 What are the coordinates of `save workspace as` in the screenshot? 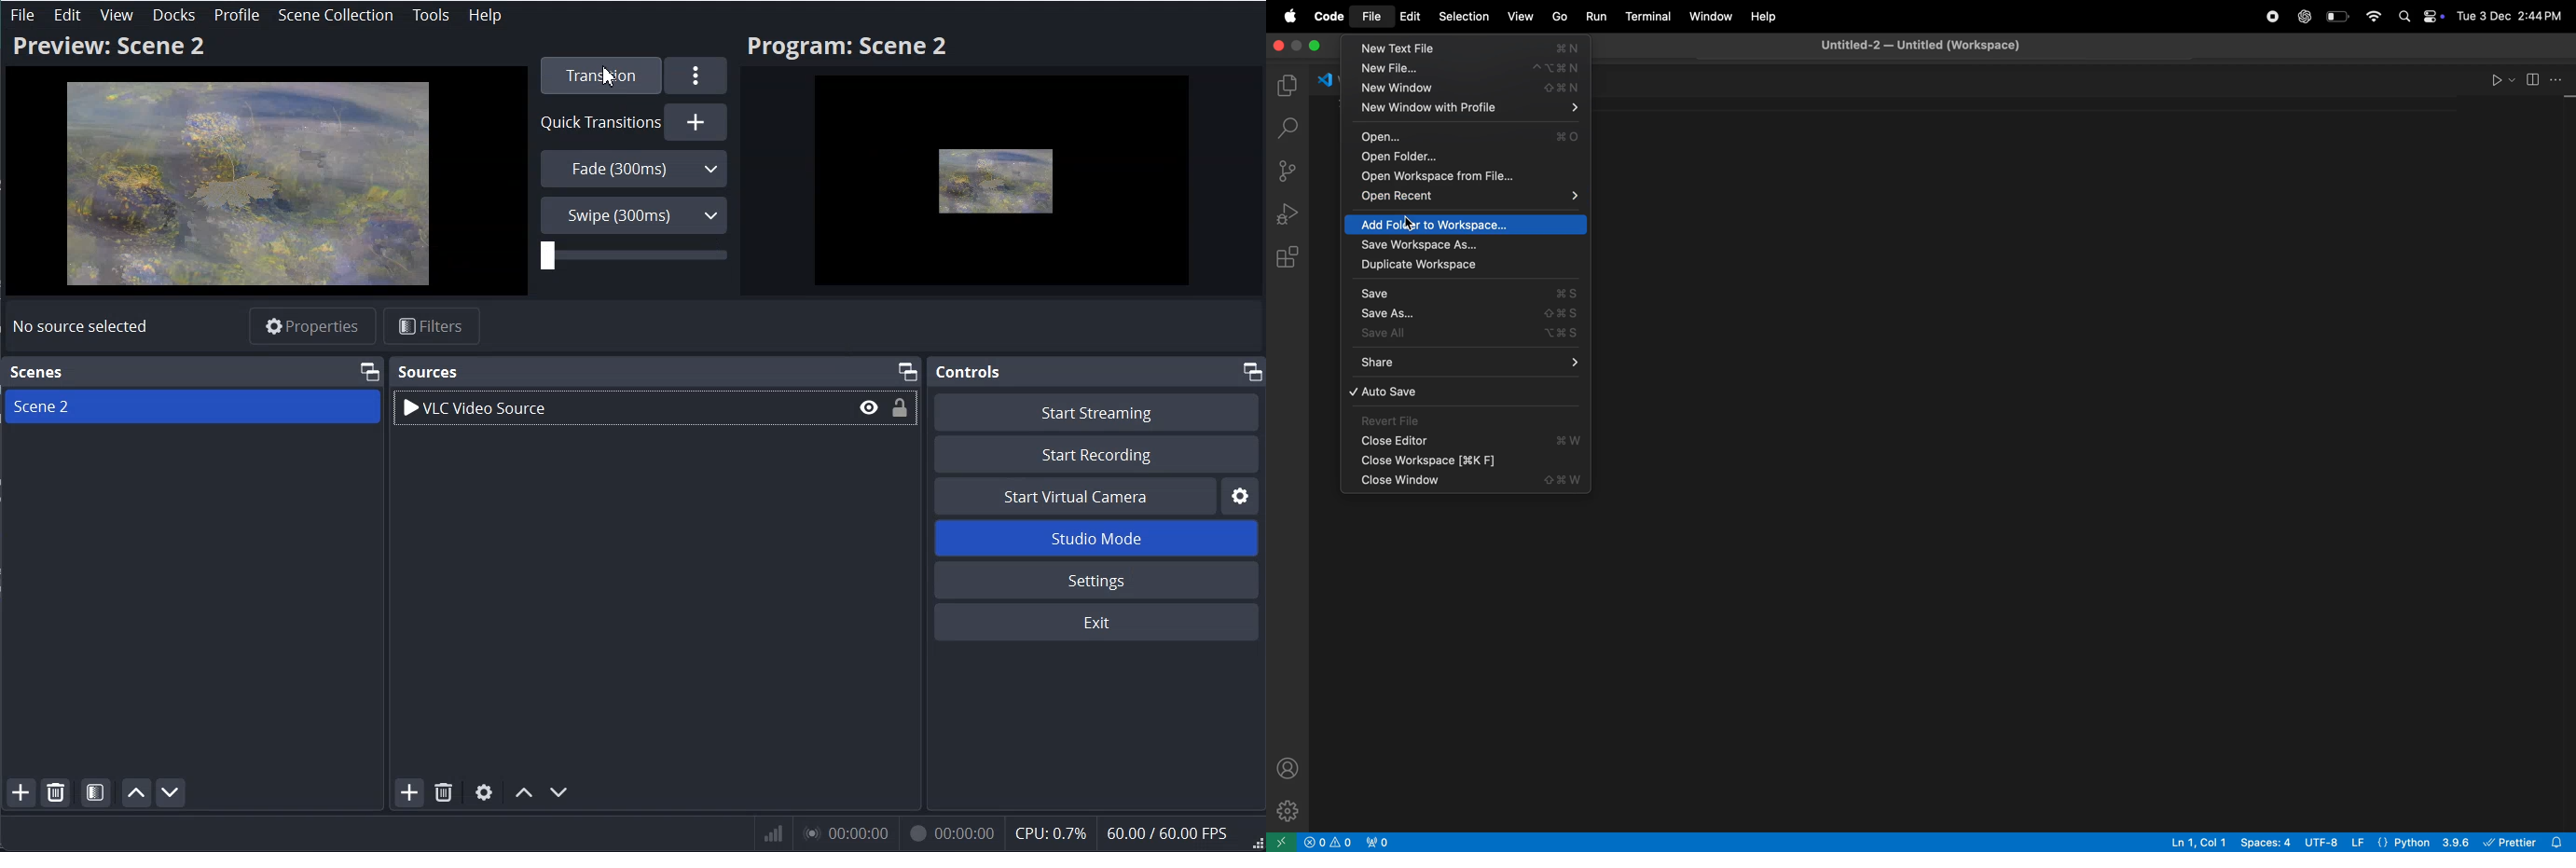 It's located at (1463, 246).